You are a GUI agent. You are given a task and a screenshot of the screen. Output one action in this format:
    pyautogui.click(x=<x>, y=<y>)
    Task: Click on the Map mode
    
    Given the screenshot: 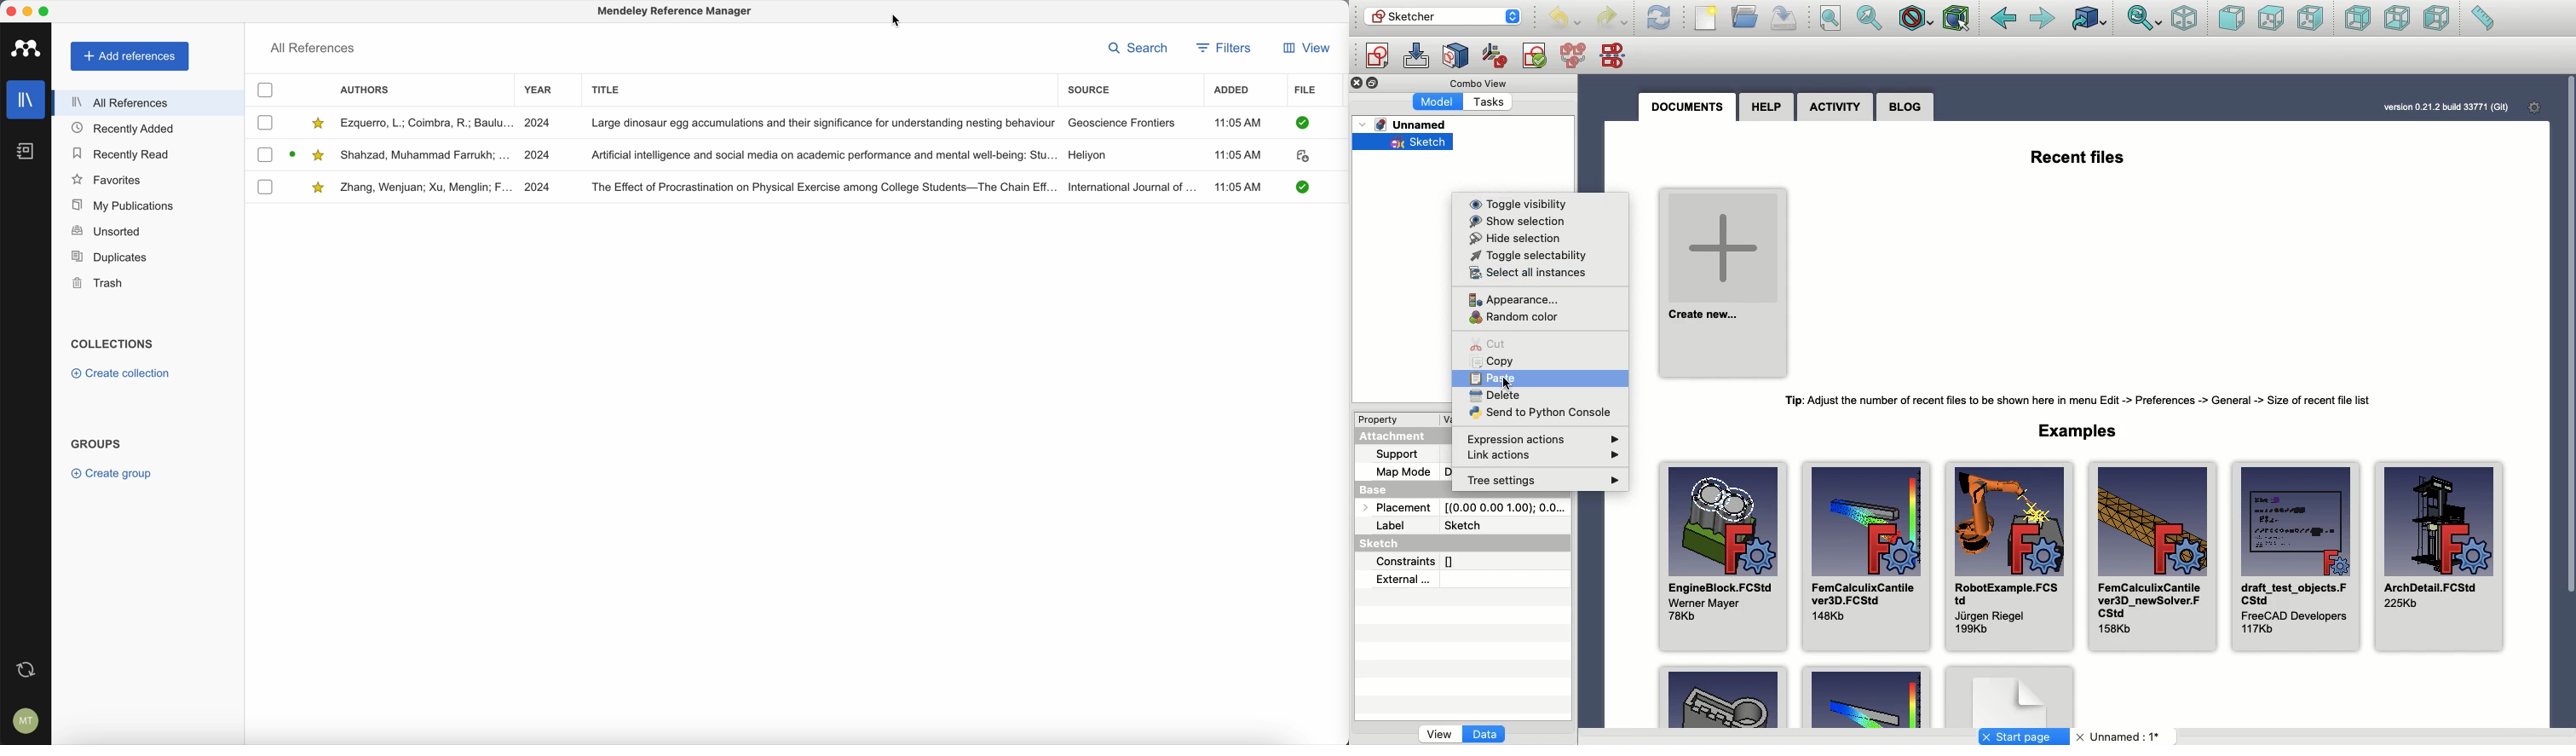 What is the action you would take?
    pyautogui.click(x=1403, y=470)
    